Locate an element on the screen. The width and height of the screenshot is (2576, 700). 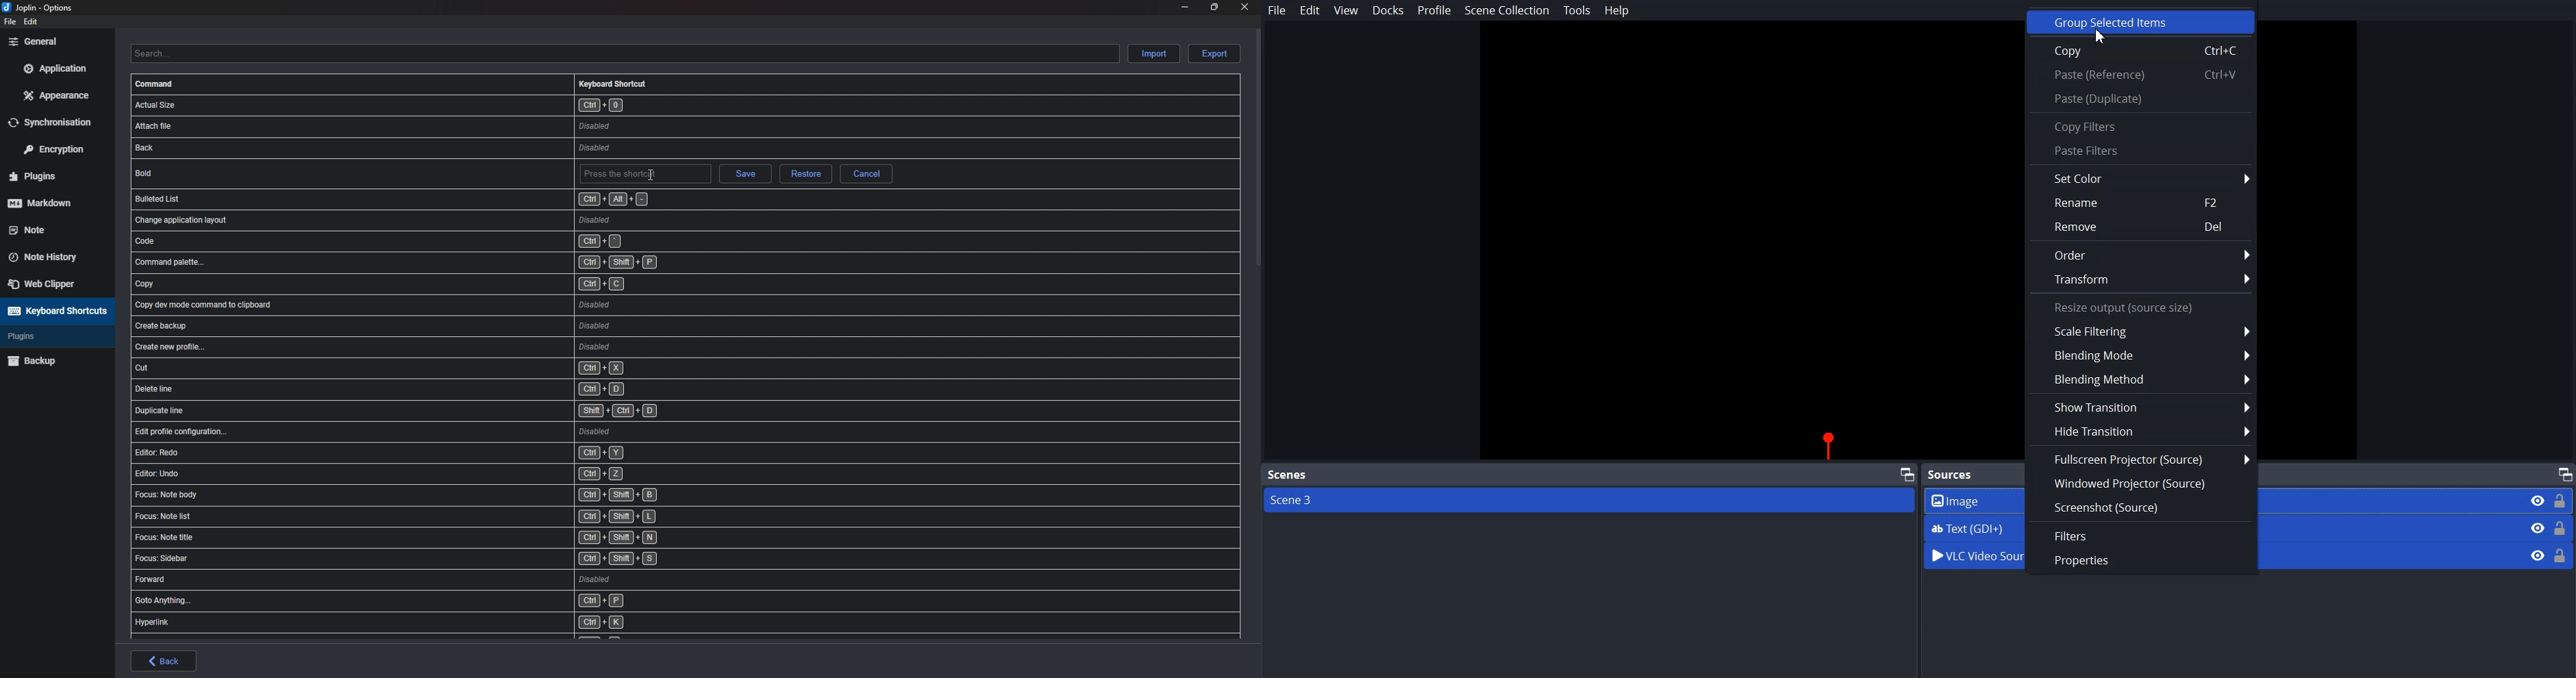
Scene Collection is located at coordinates (1507, 12).